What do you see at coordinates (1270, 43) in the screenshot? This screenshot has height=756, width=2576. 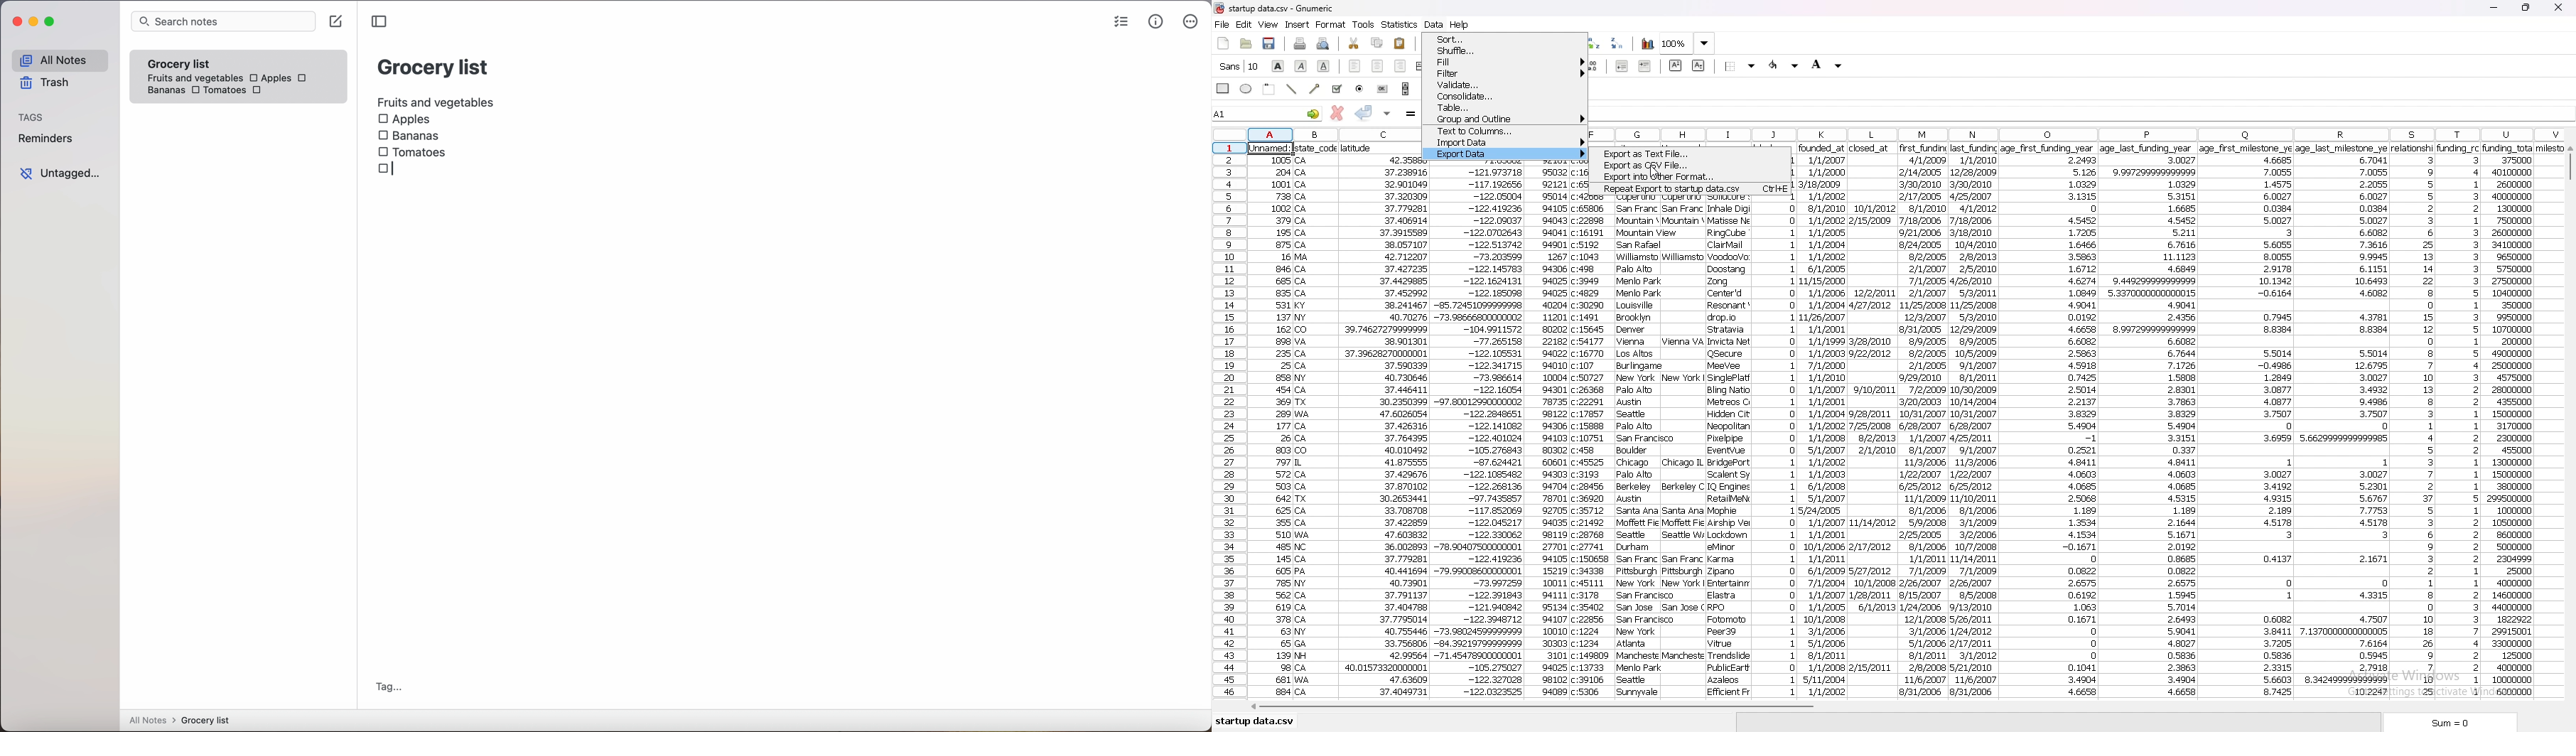 I see `save` at bounding box center [1270, 43].